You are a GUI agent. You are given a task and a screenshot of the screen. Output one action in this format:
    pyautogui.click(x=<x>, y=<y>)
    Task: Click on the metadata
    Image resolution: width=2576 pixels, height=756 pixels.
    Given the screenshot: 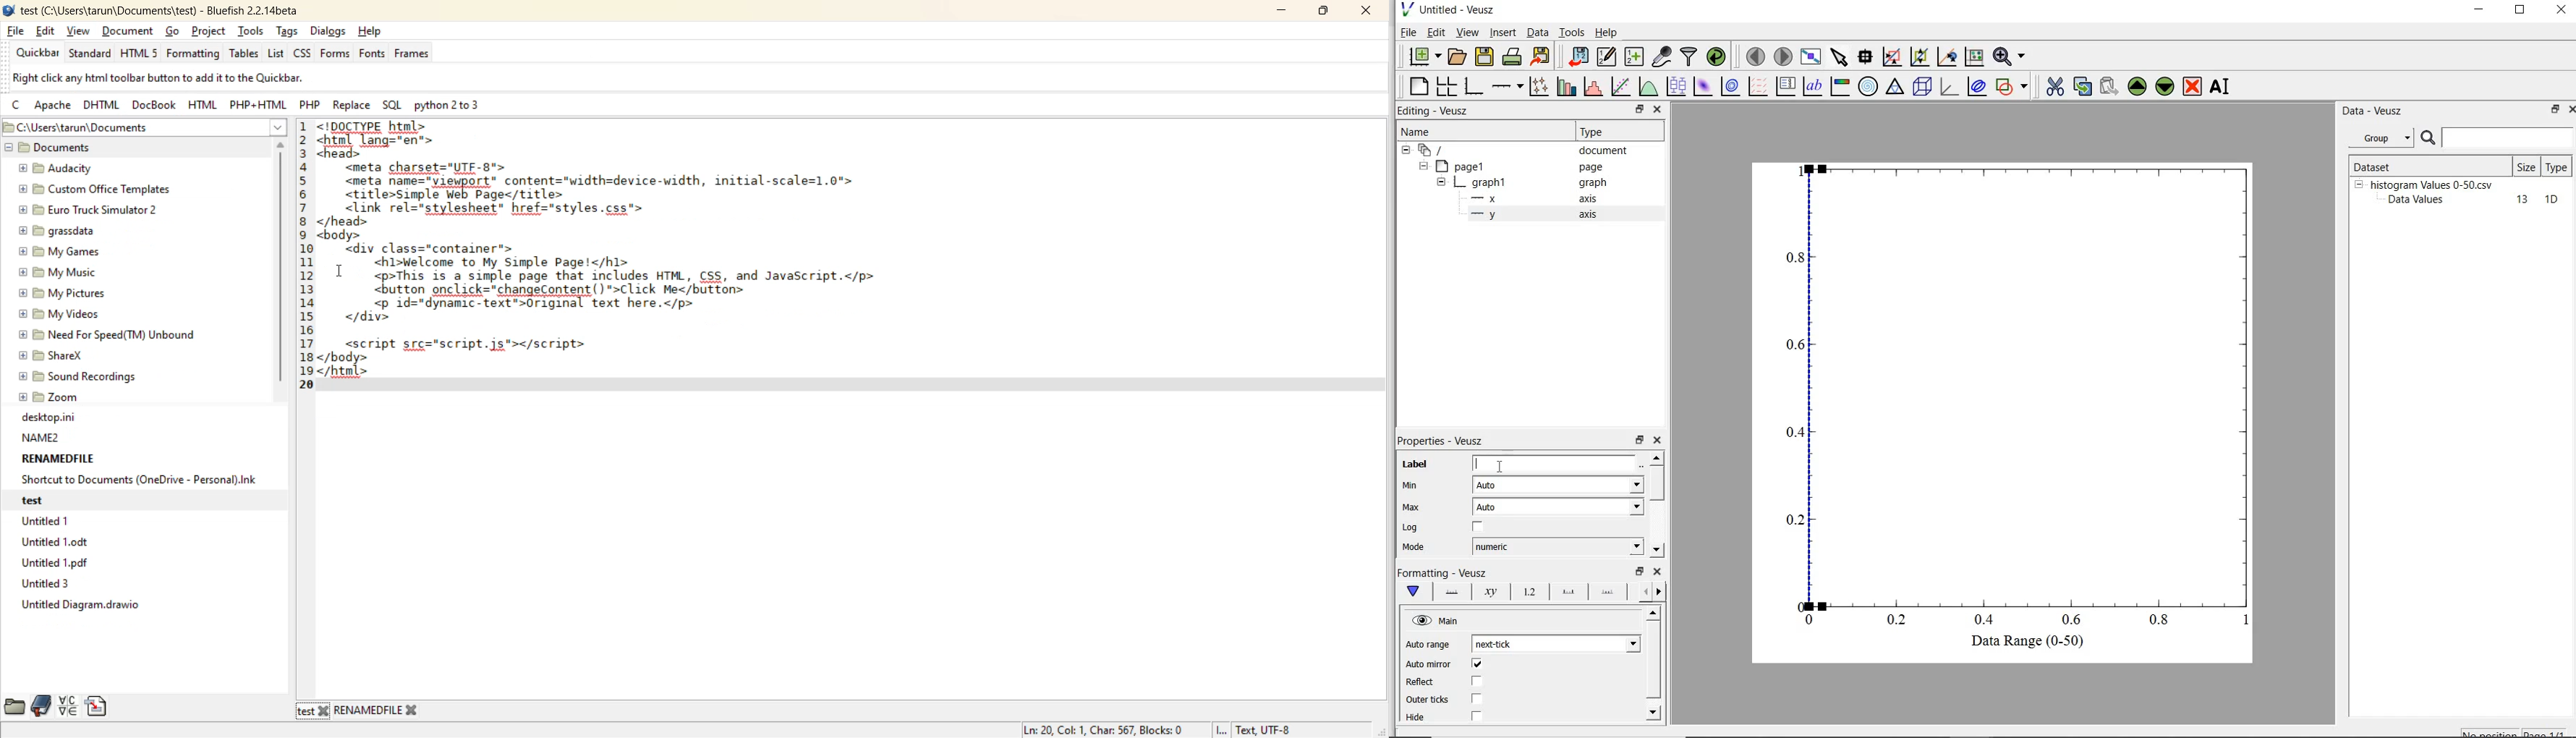 What is the action you would take?
    pyautogui.click(x=1160, y=729)
    